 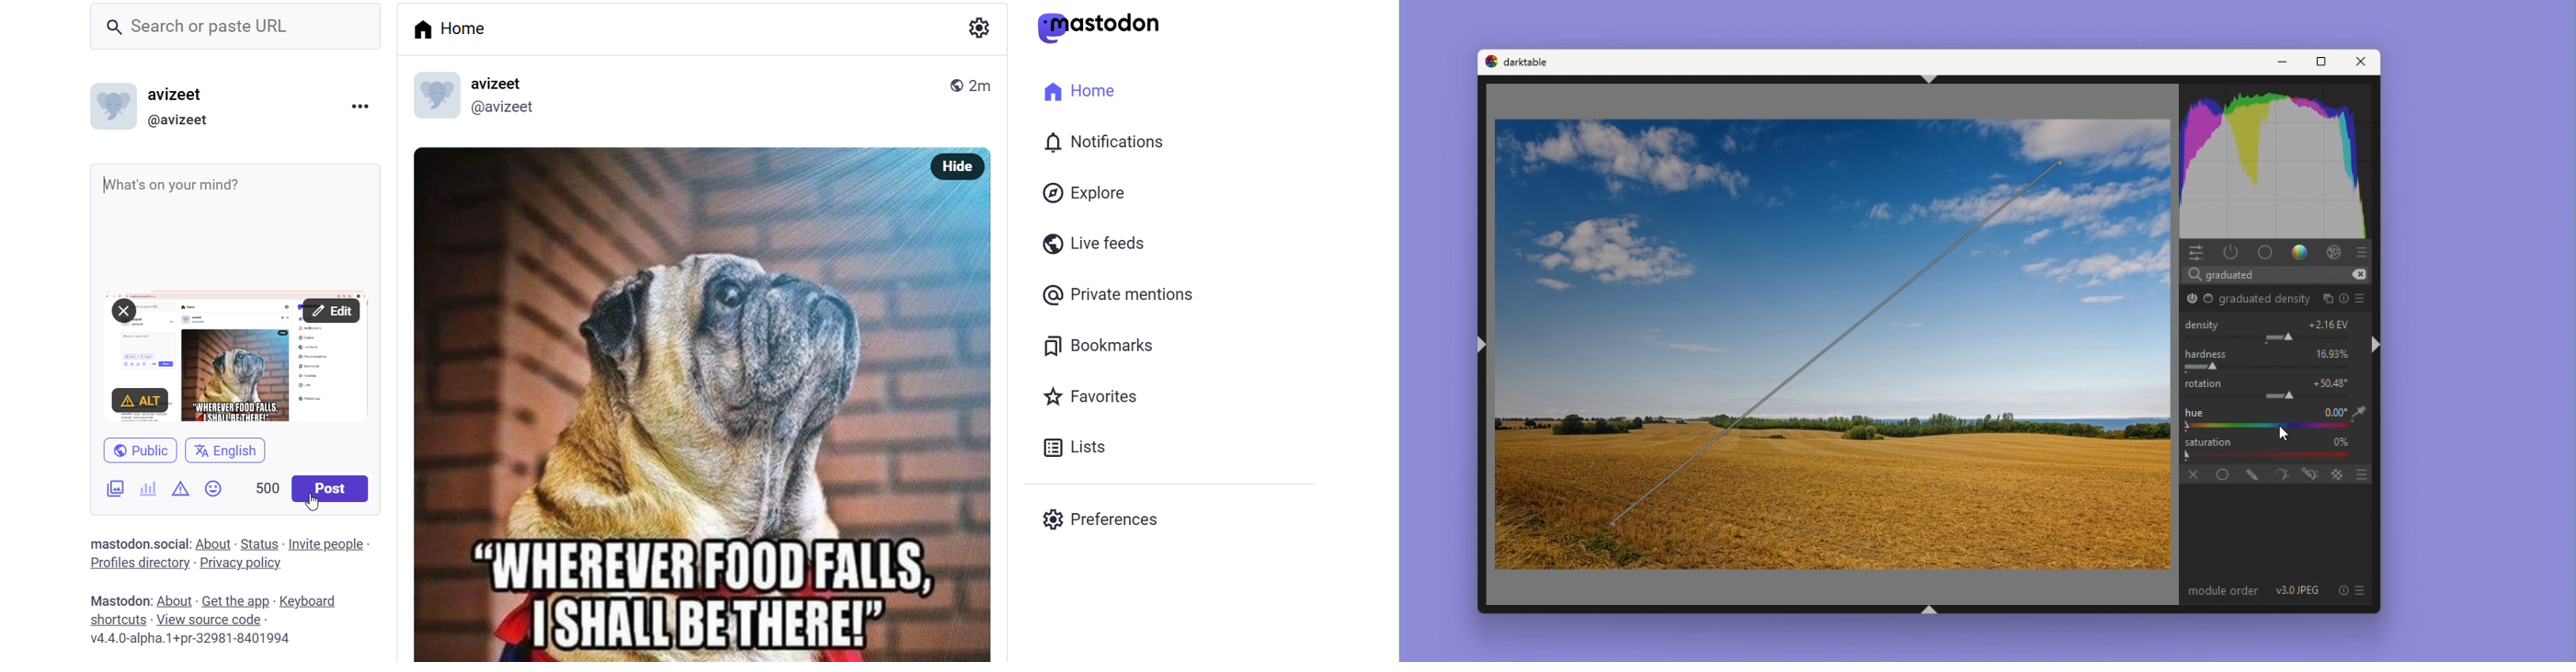 I want to click on darktable logo, so click(x=1489, y=62).